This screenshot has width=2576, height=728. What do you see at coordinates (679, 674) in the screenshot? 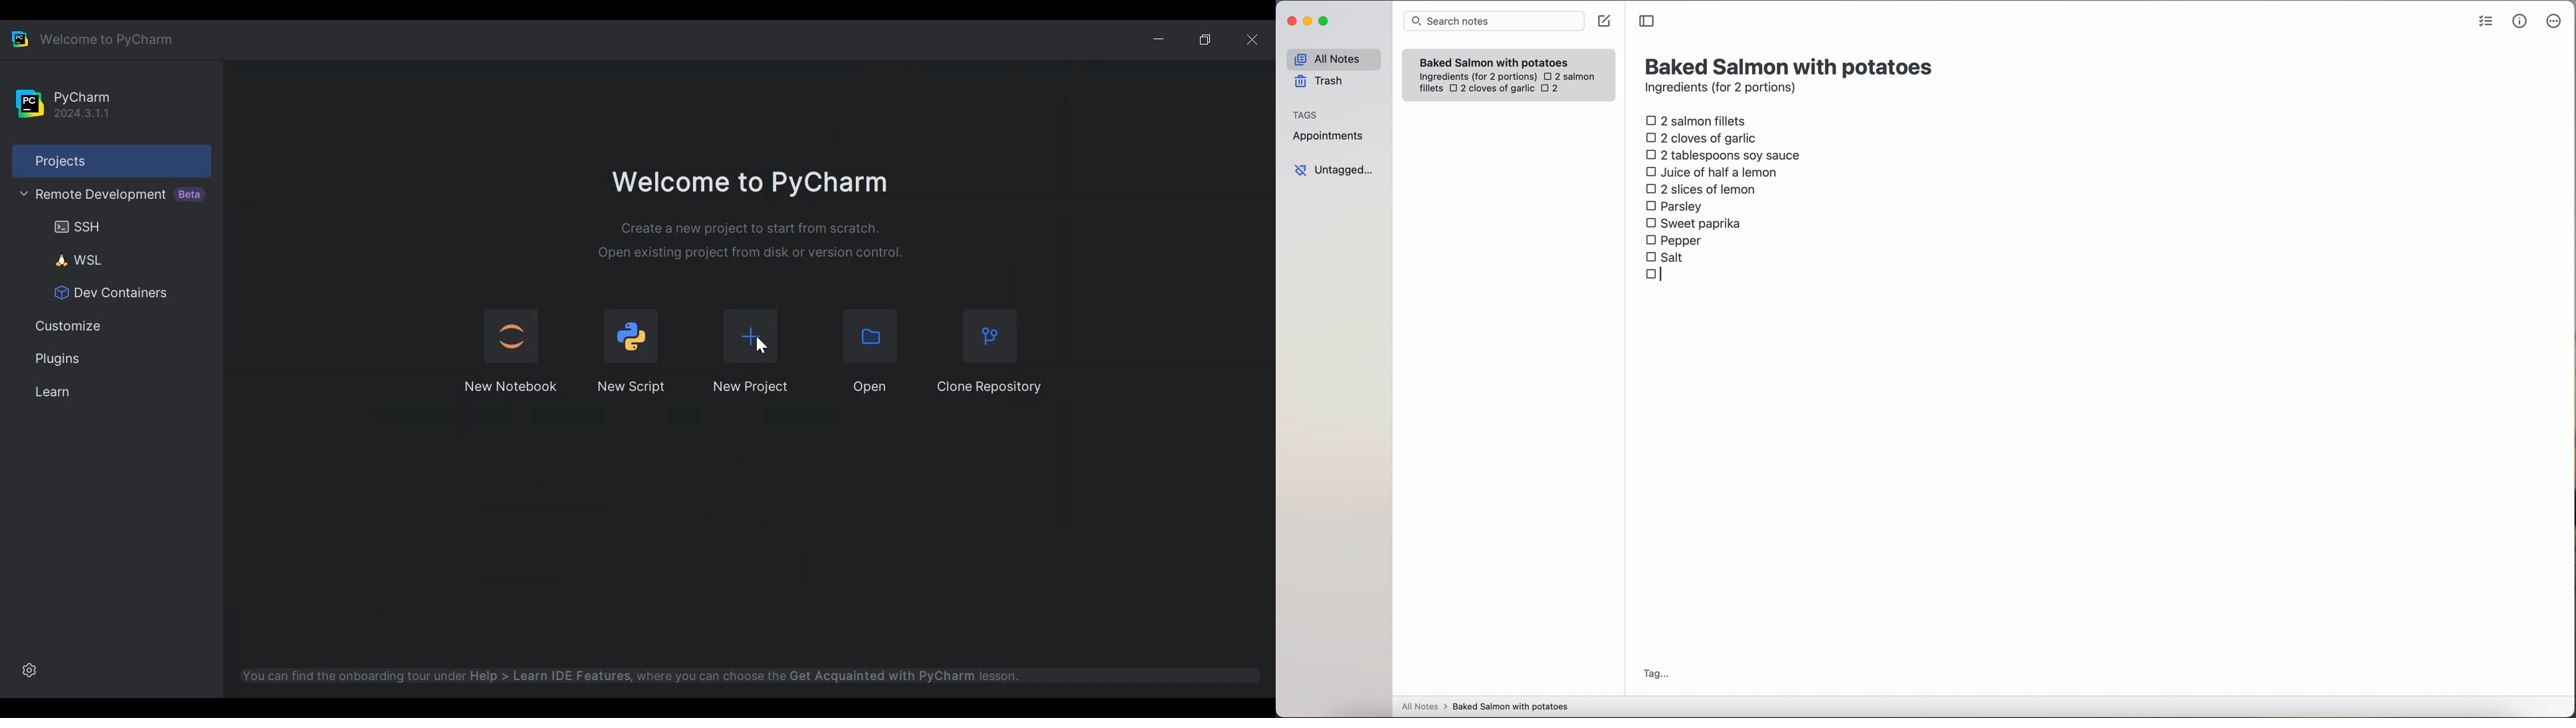
I see `You can find the onboarding tour under Help Learn IDE Features, where you can chose the Get Acquainted with PyCharm Lesson` at bounding box center [679, 674].